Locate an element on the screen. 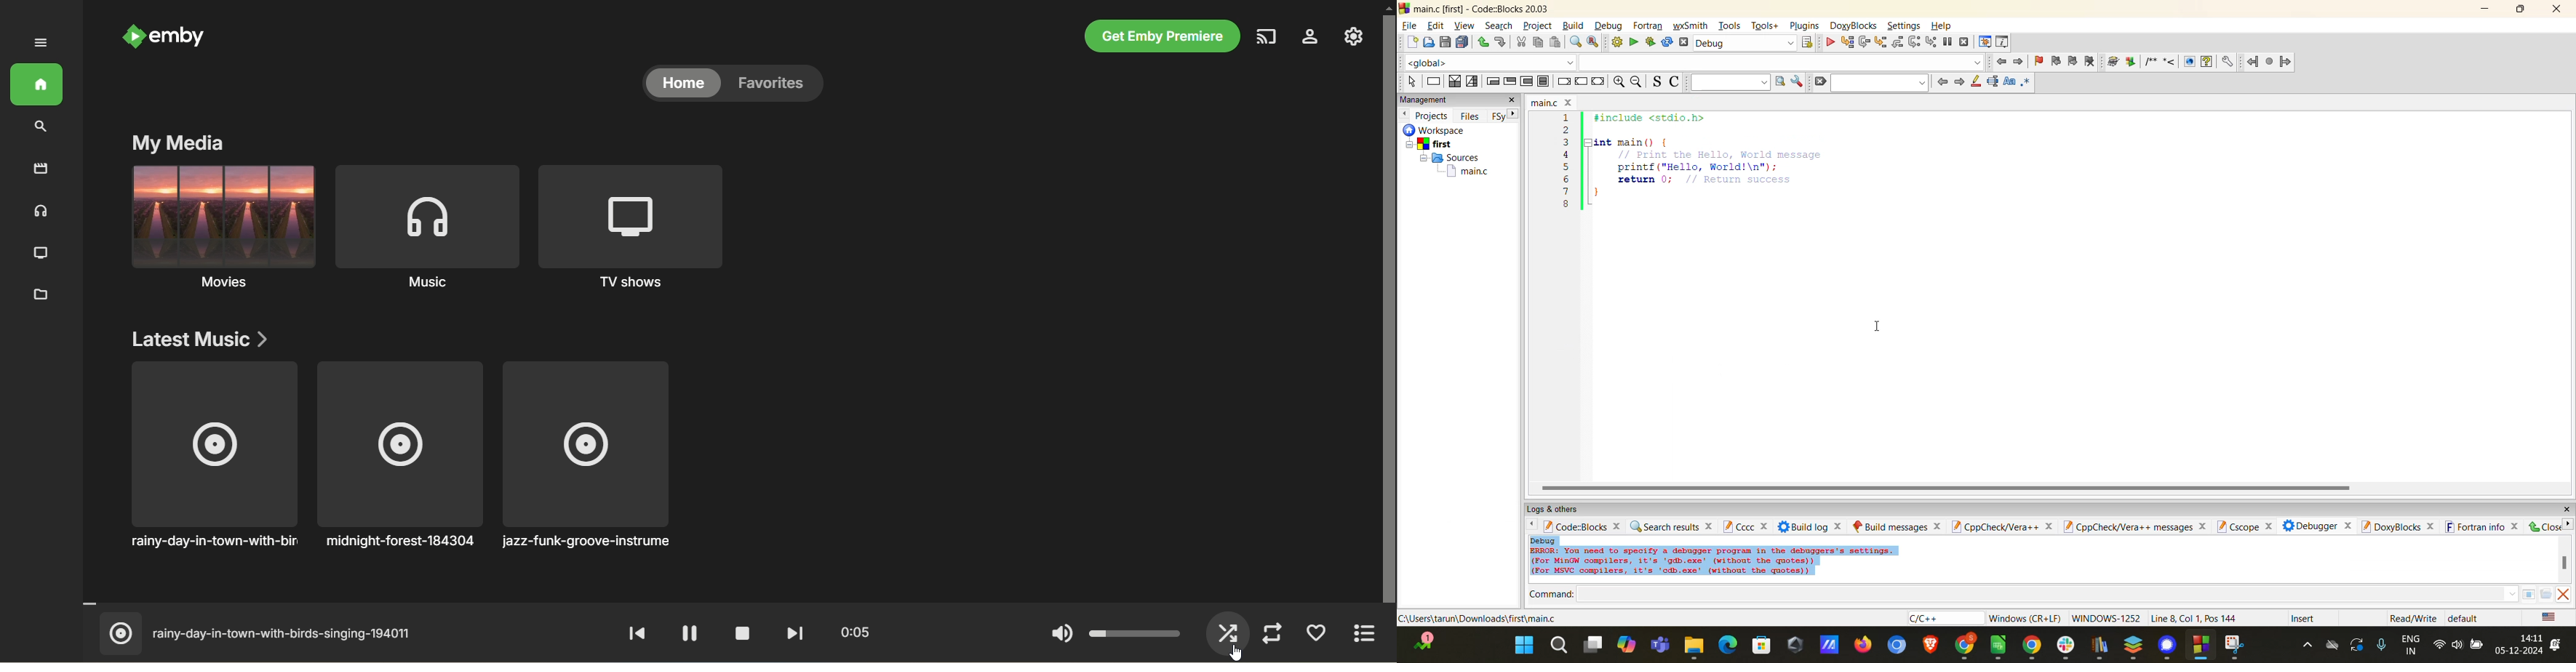  code is located at coordinates (1715, 159).